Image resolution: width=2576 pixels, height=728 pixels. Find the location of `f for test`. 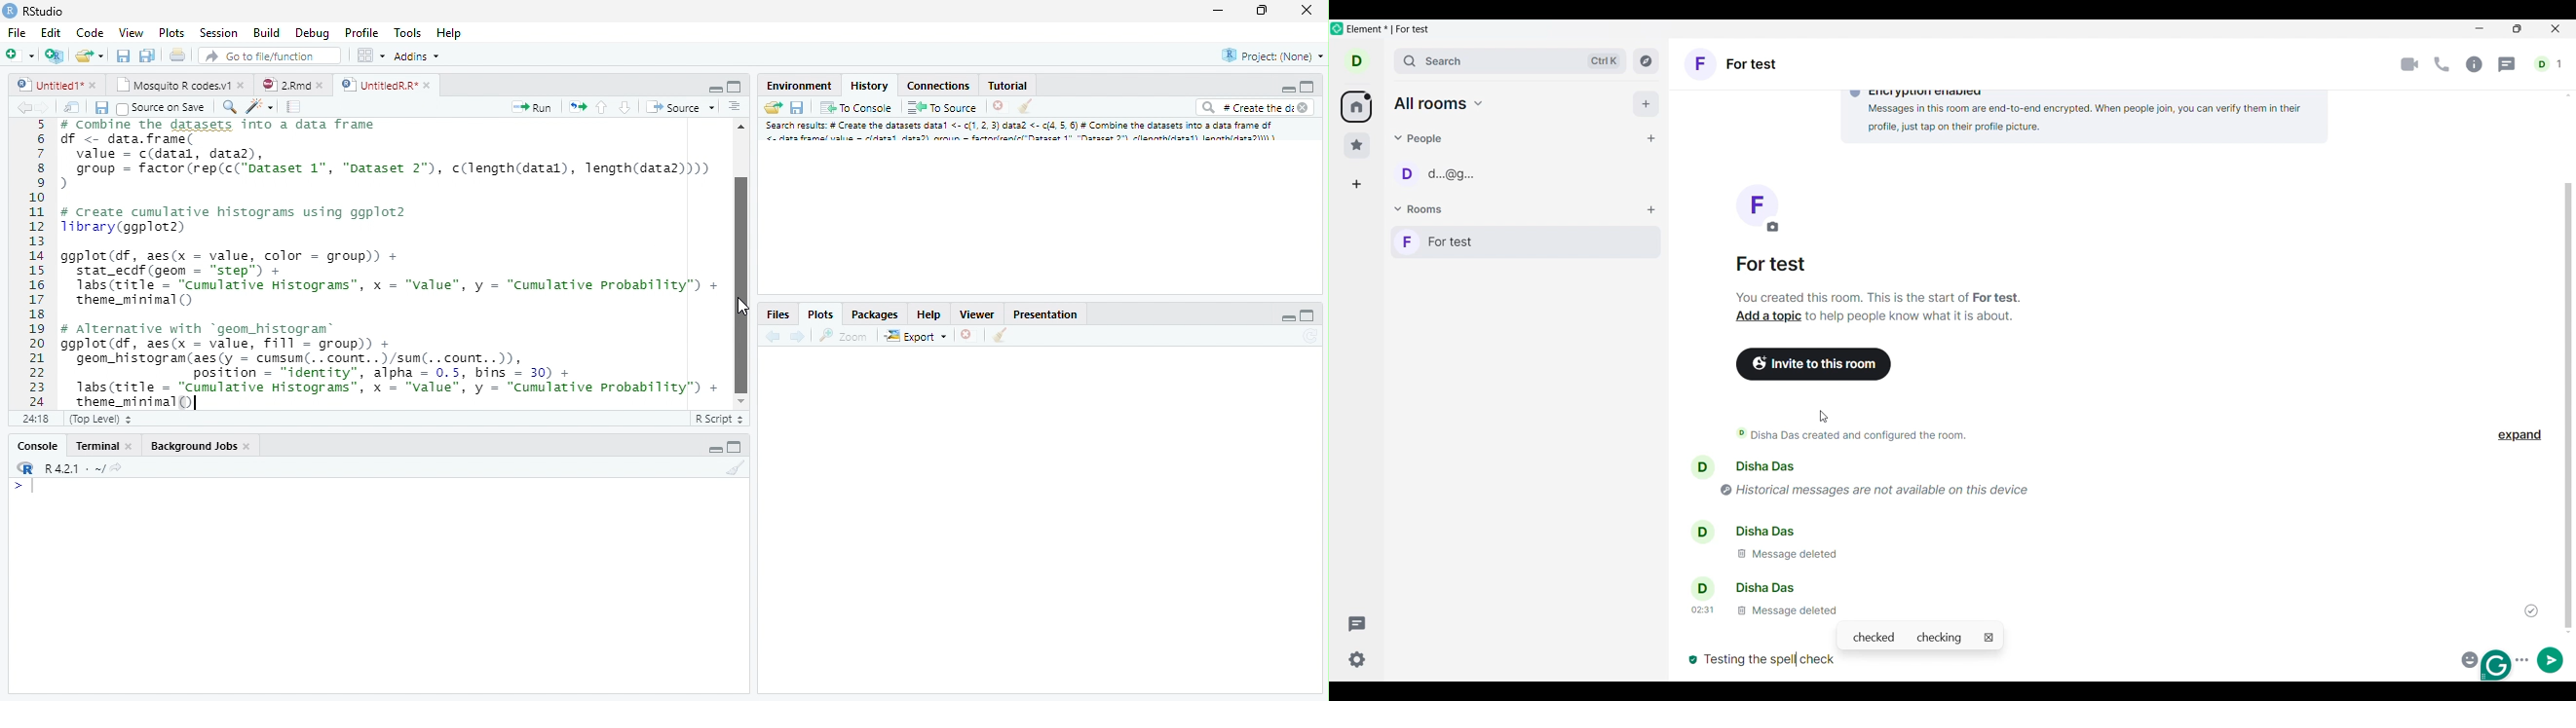

f for test is located at coordinates (1732, 66).